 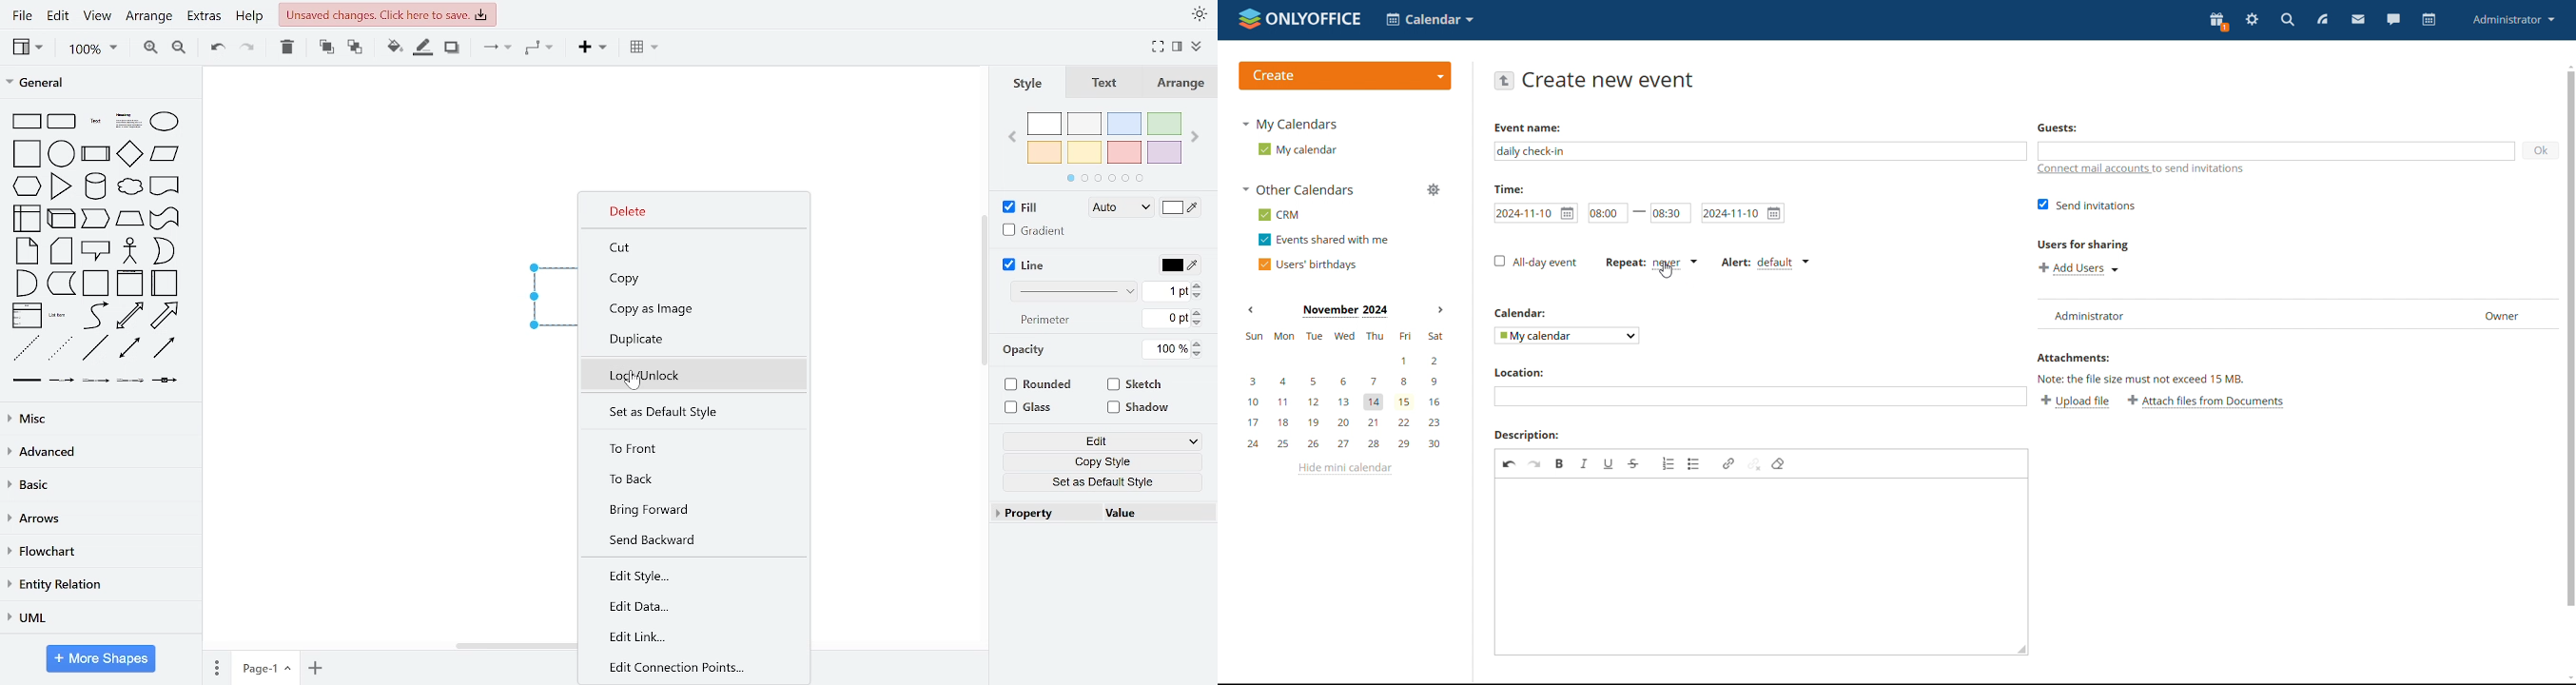 I want to click on add description, so click(x=1756, y=567).